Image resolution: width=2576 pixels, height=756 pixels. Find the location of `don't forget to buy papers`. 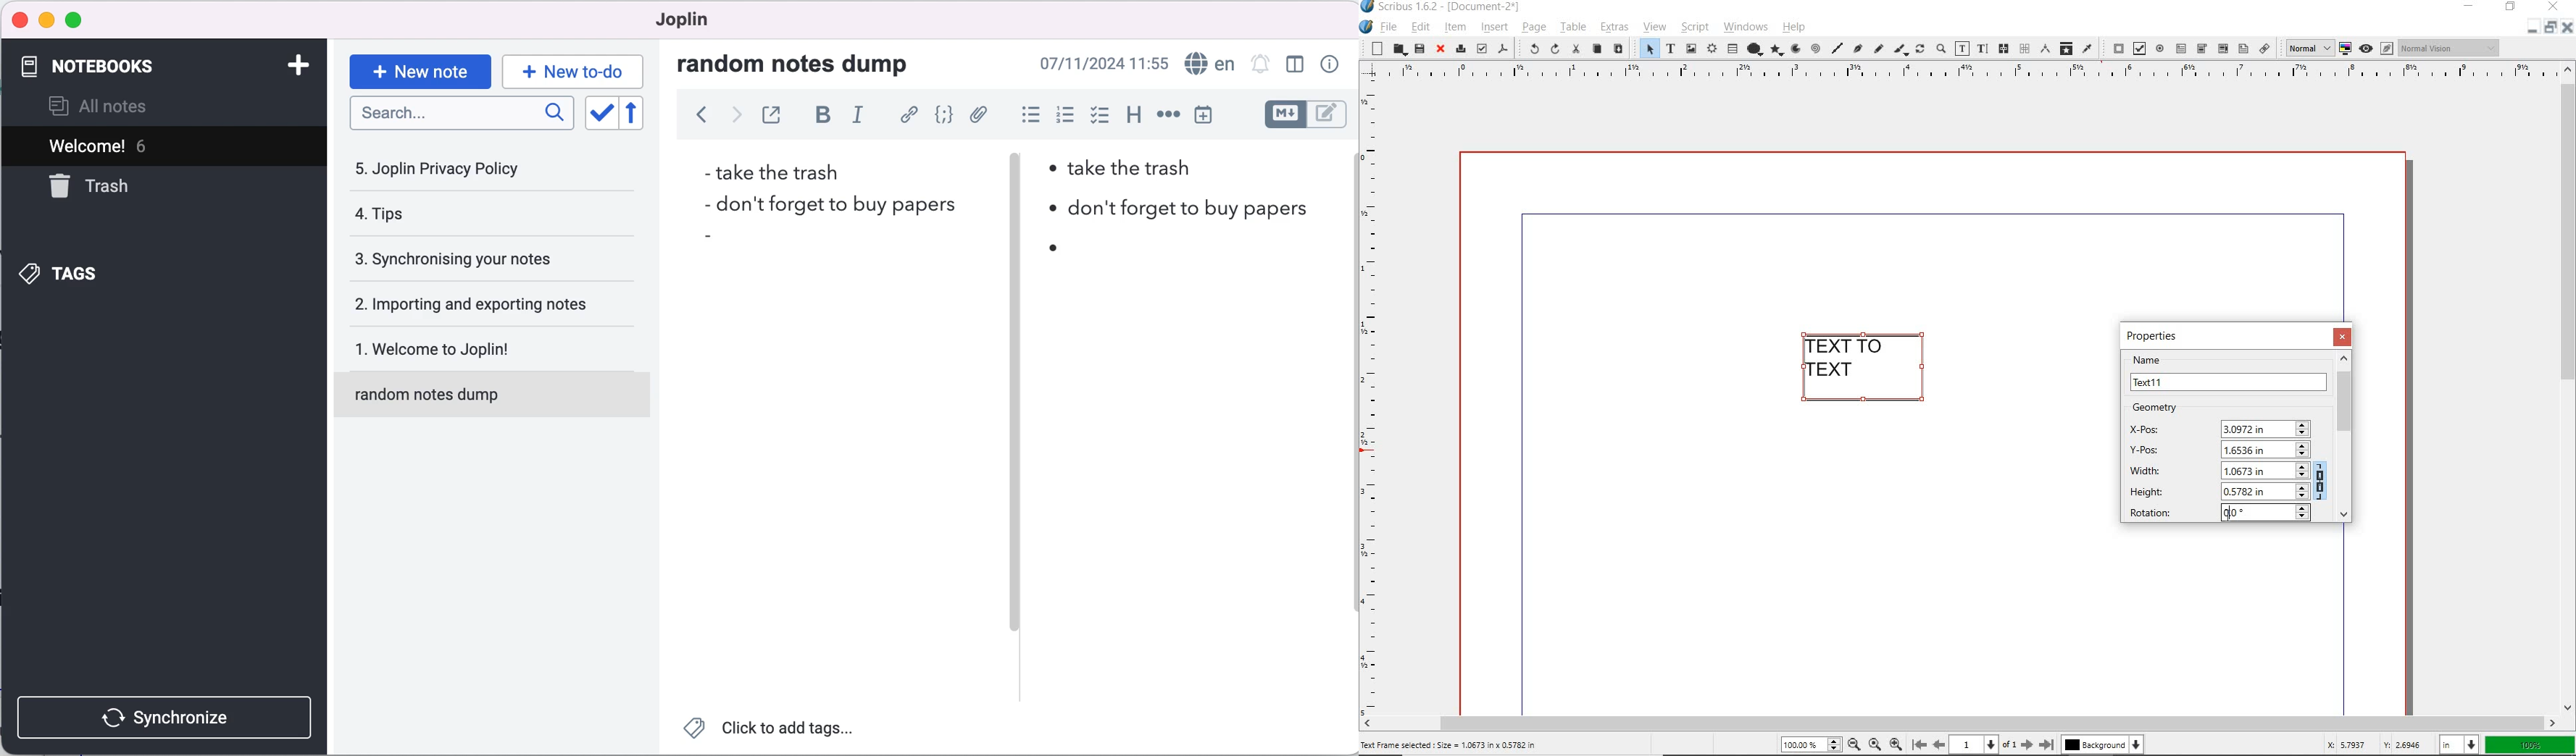

don't forget to buy papers is located at coordinates (1177, 208).